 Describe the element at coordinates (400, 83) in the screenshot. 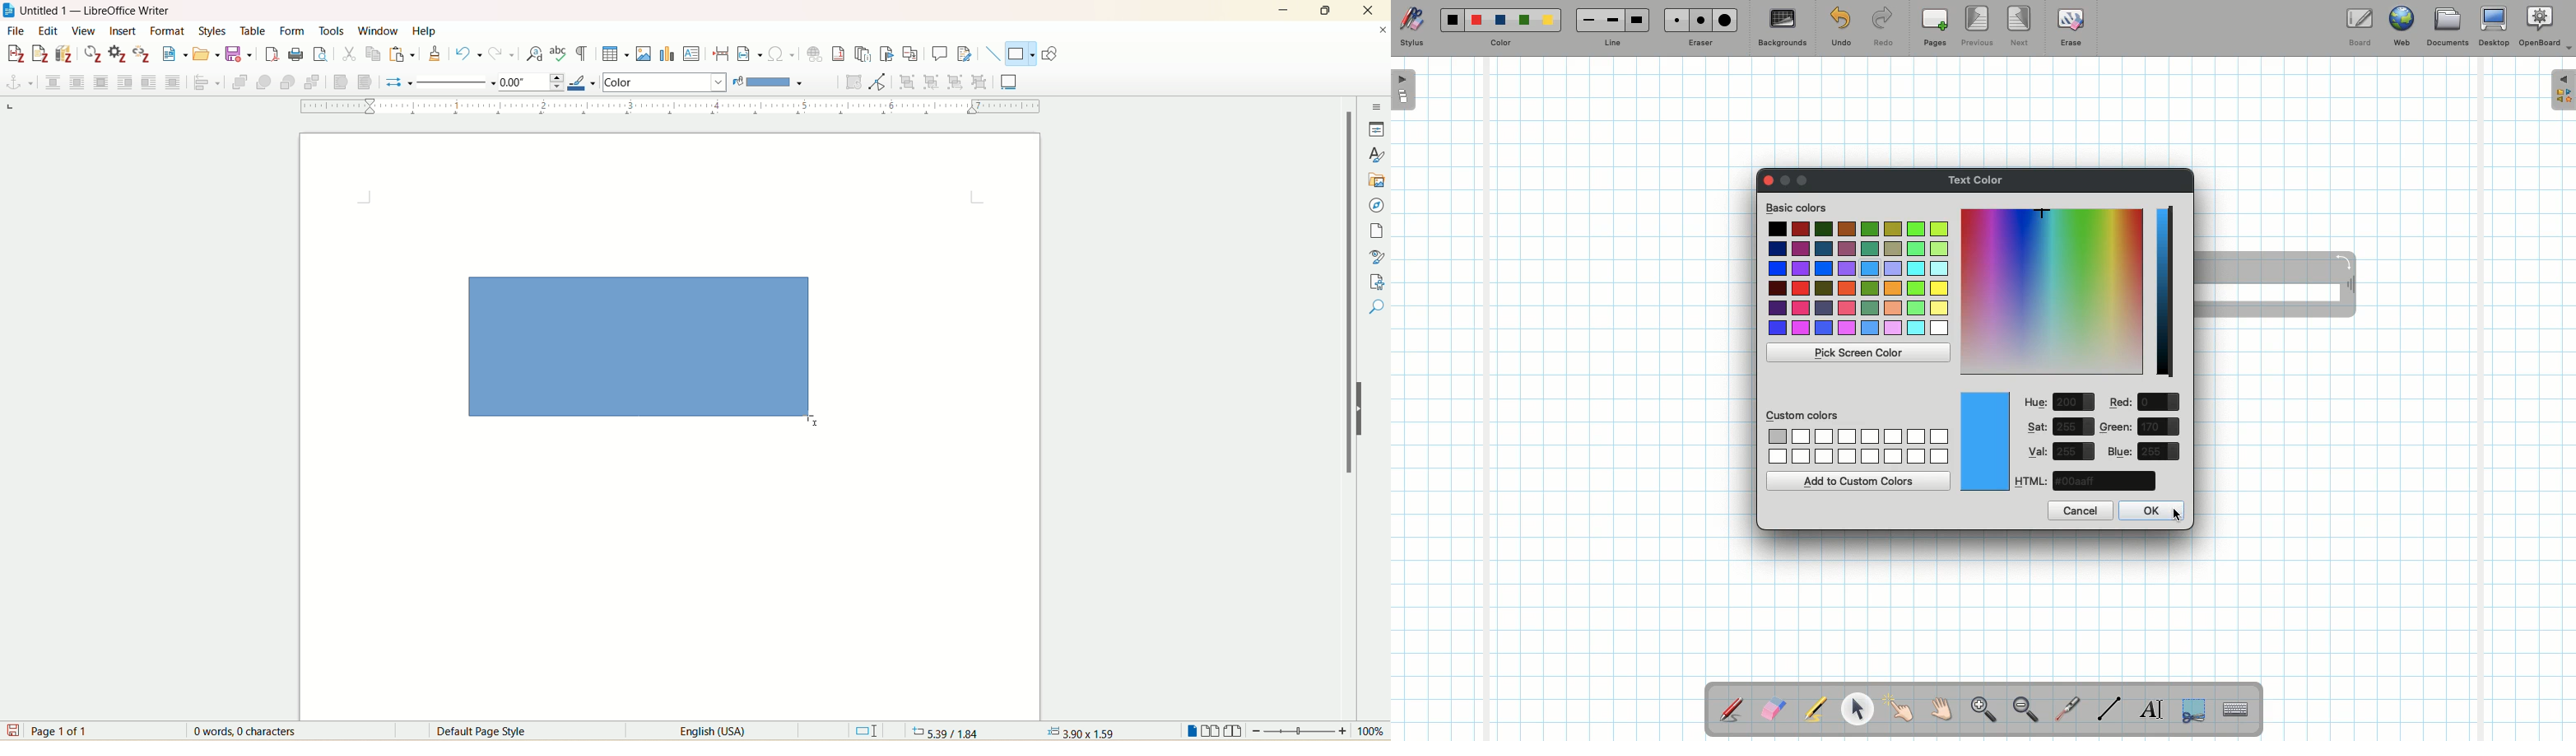

I see `select start and end arrows` at that location.